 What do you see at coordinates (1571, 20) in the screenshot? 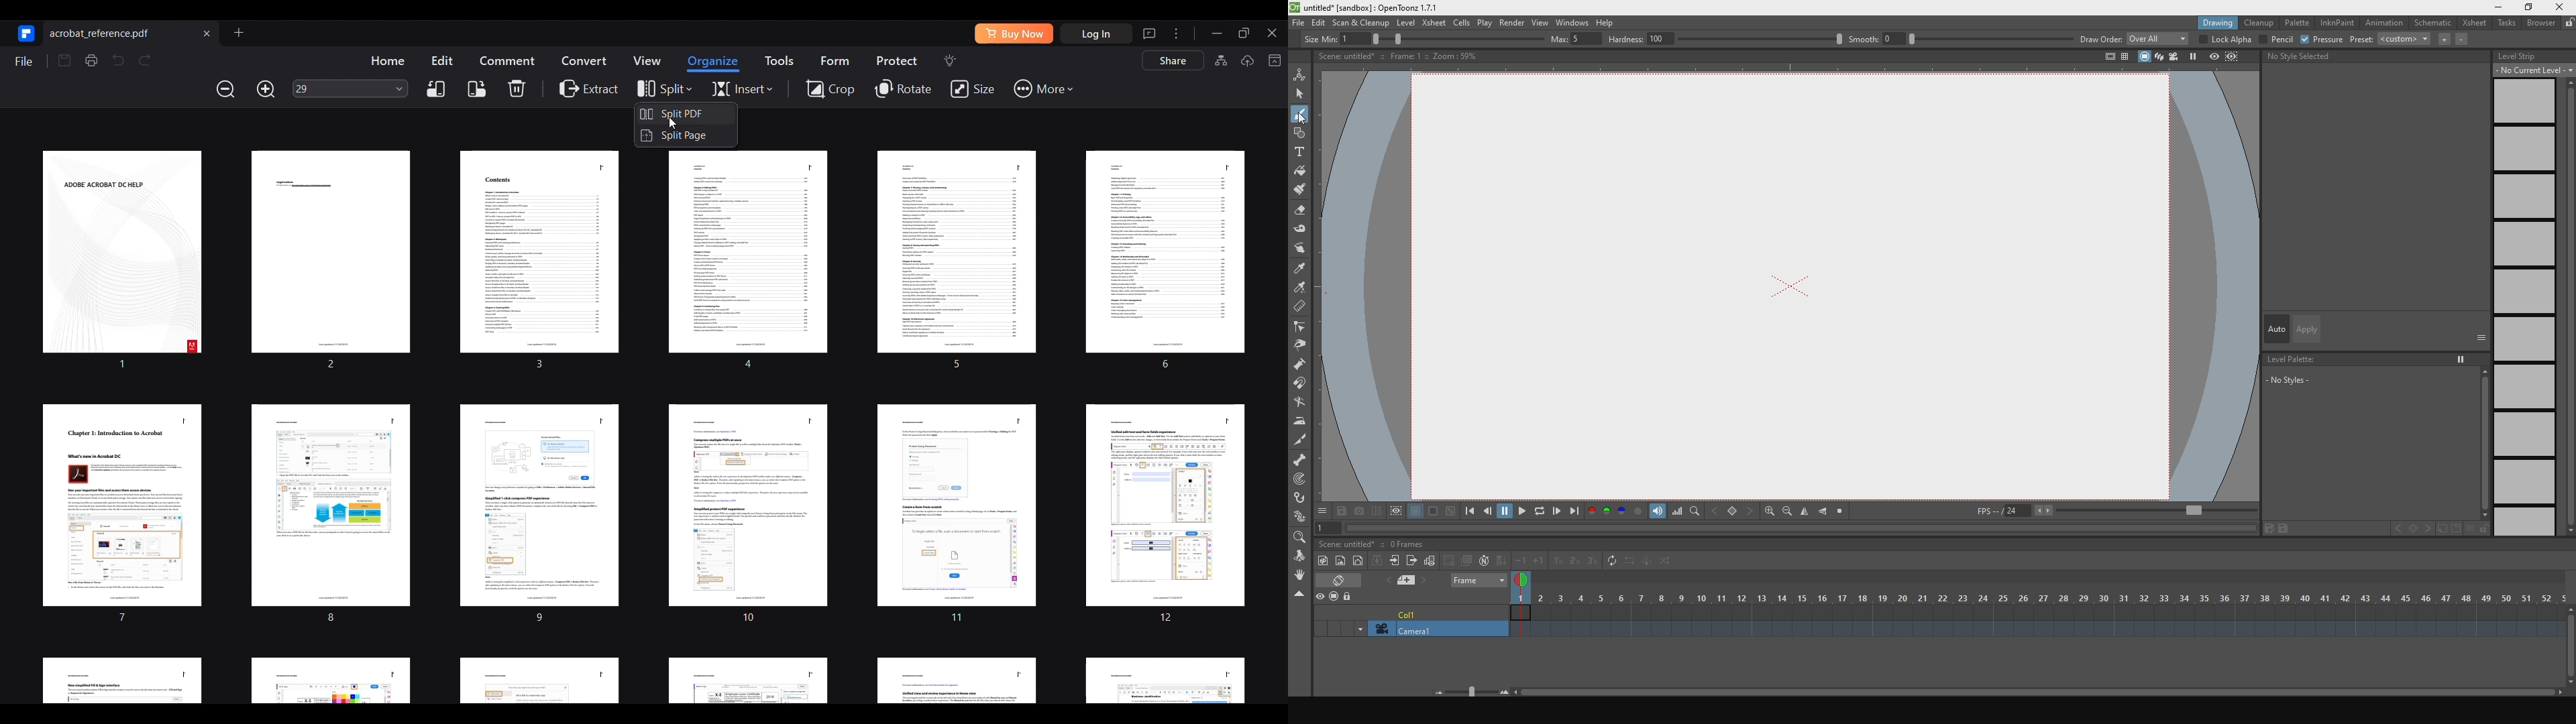
I see `windows` at bounding box center [1571, 20].